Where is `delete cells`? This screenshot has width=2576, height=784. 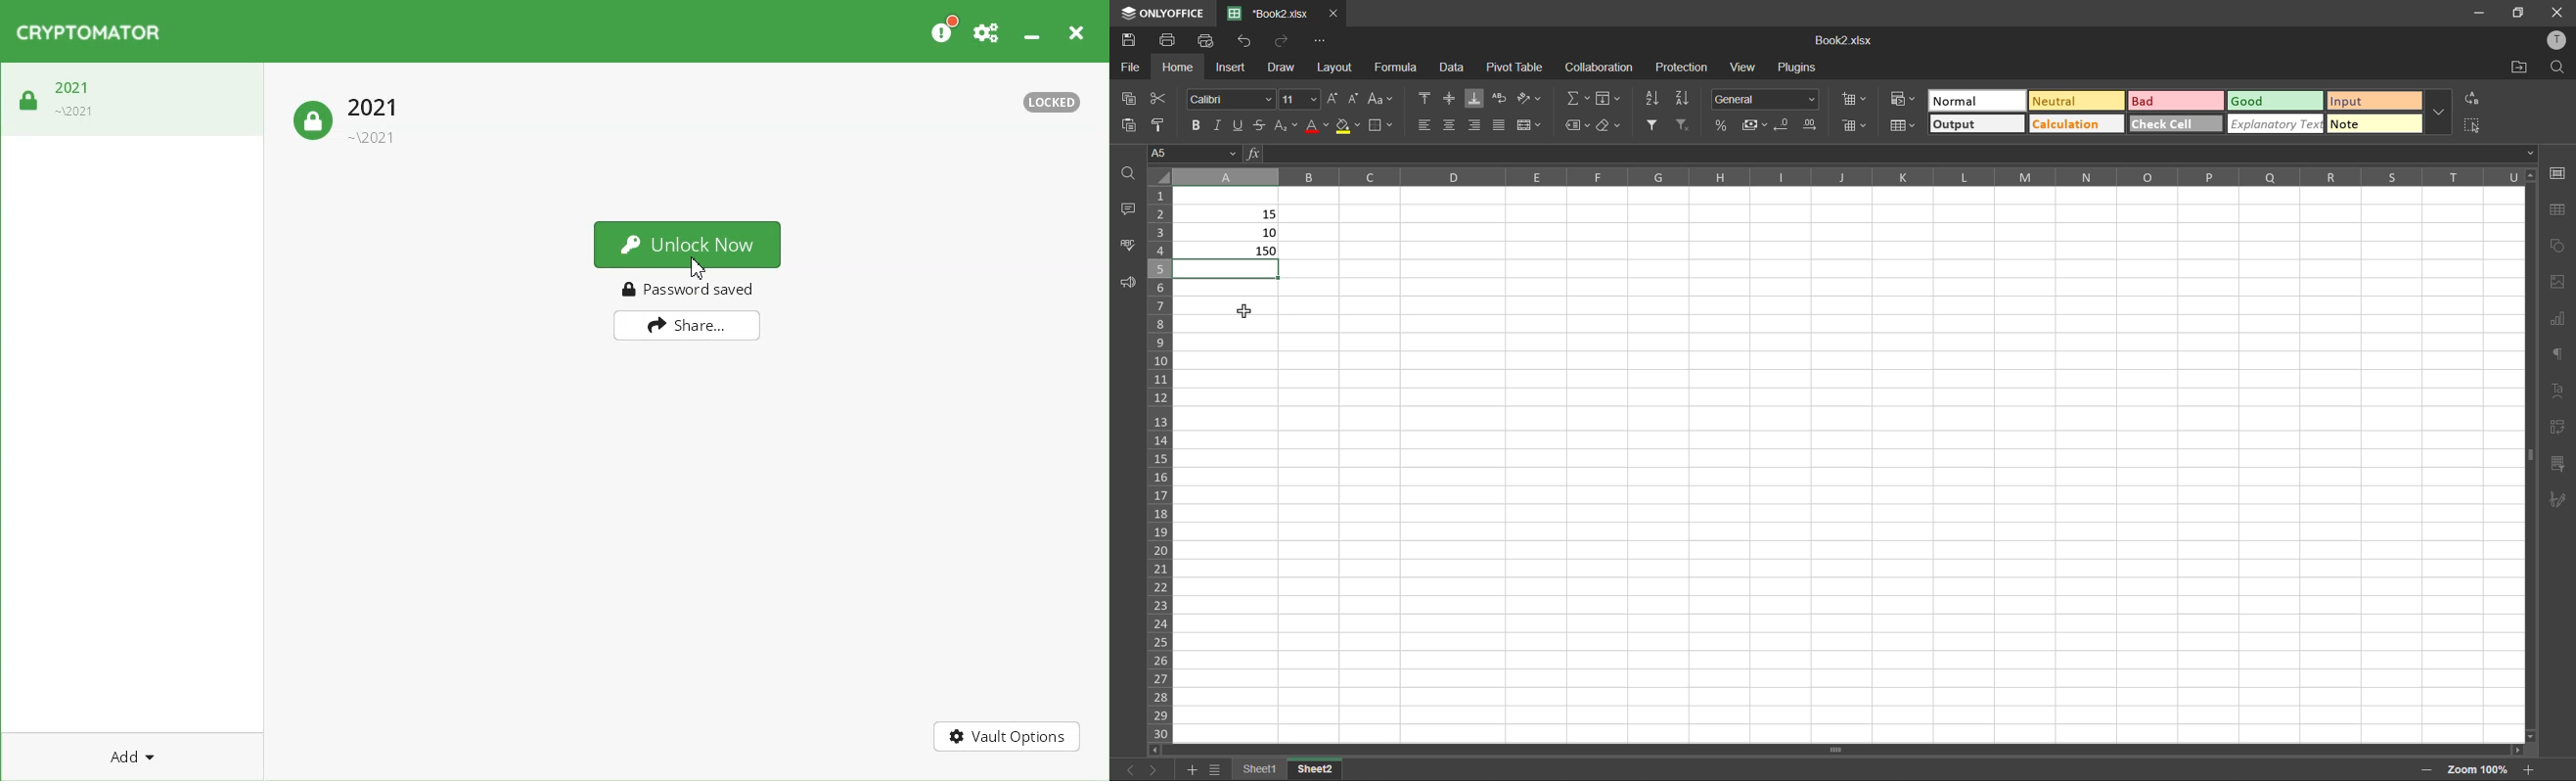
delete cells is located at coordinates (1853, 125).